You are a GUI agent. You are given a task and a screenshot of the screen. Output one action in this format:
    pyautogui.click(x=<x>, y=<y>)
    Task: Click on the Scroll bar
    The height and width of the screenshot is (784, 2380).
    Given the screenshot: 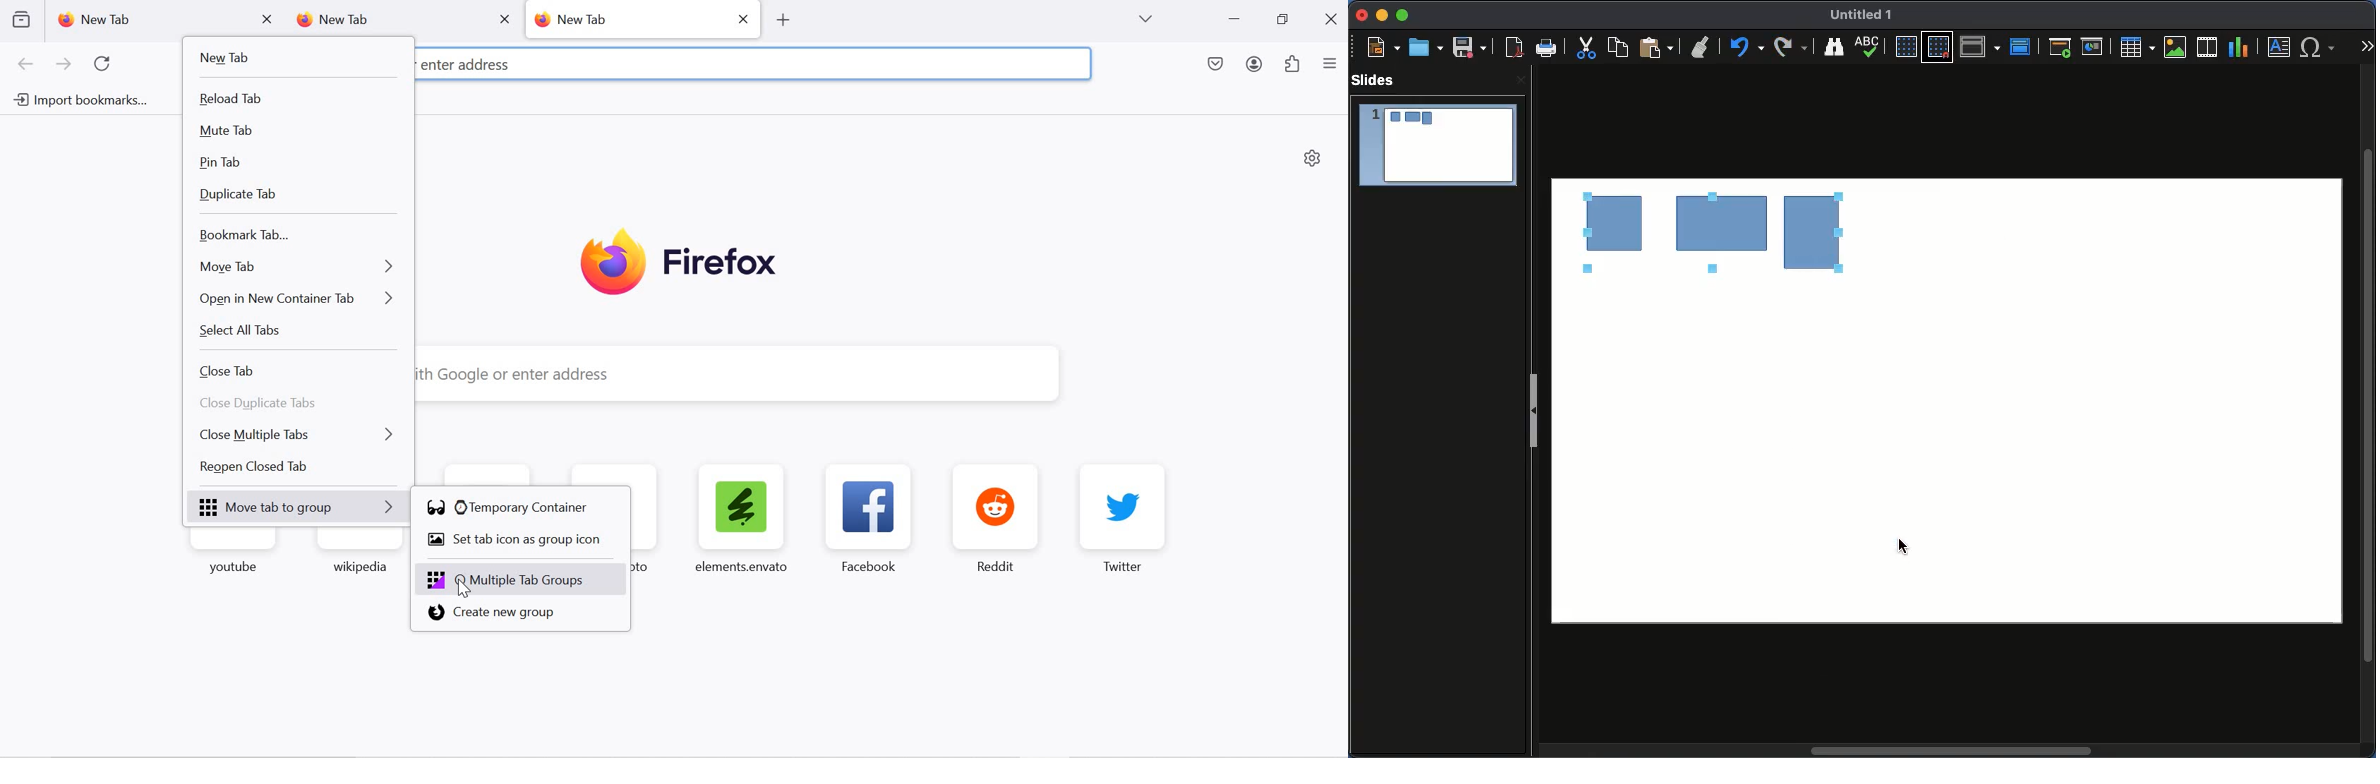 What is the action you would take?
    pyautogui.click(x=1953, y=752)
    